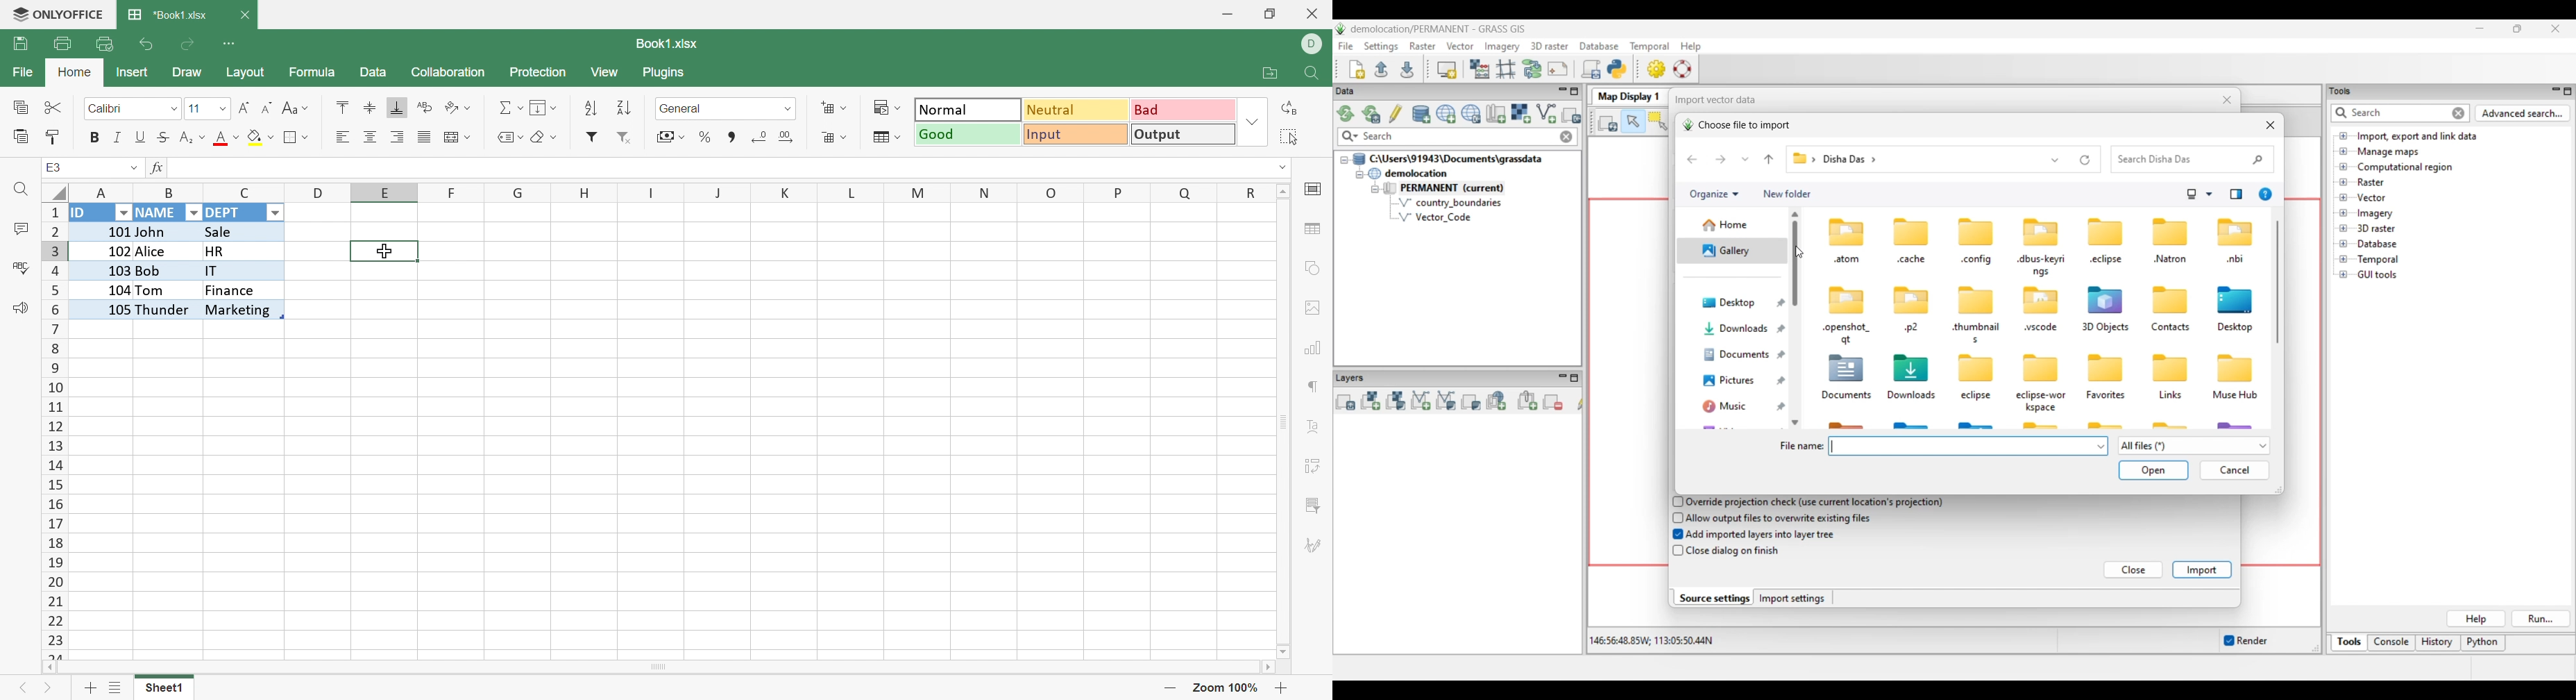 The height and width of the screenshot is (700, 2576). I want to click on Insert, so click(137, 73).